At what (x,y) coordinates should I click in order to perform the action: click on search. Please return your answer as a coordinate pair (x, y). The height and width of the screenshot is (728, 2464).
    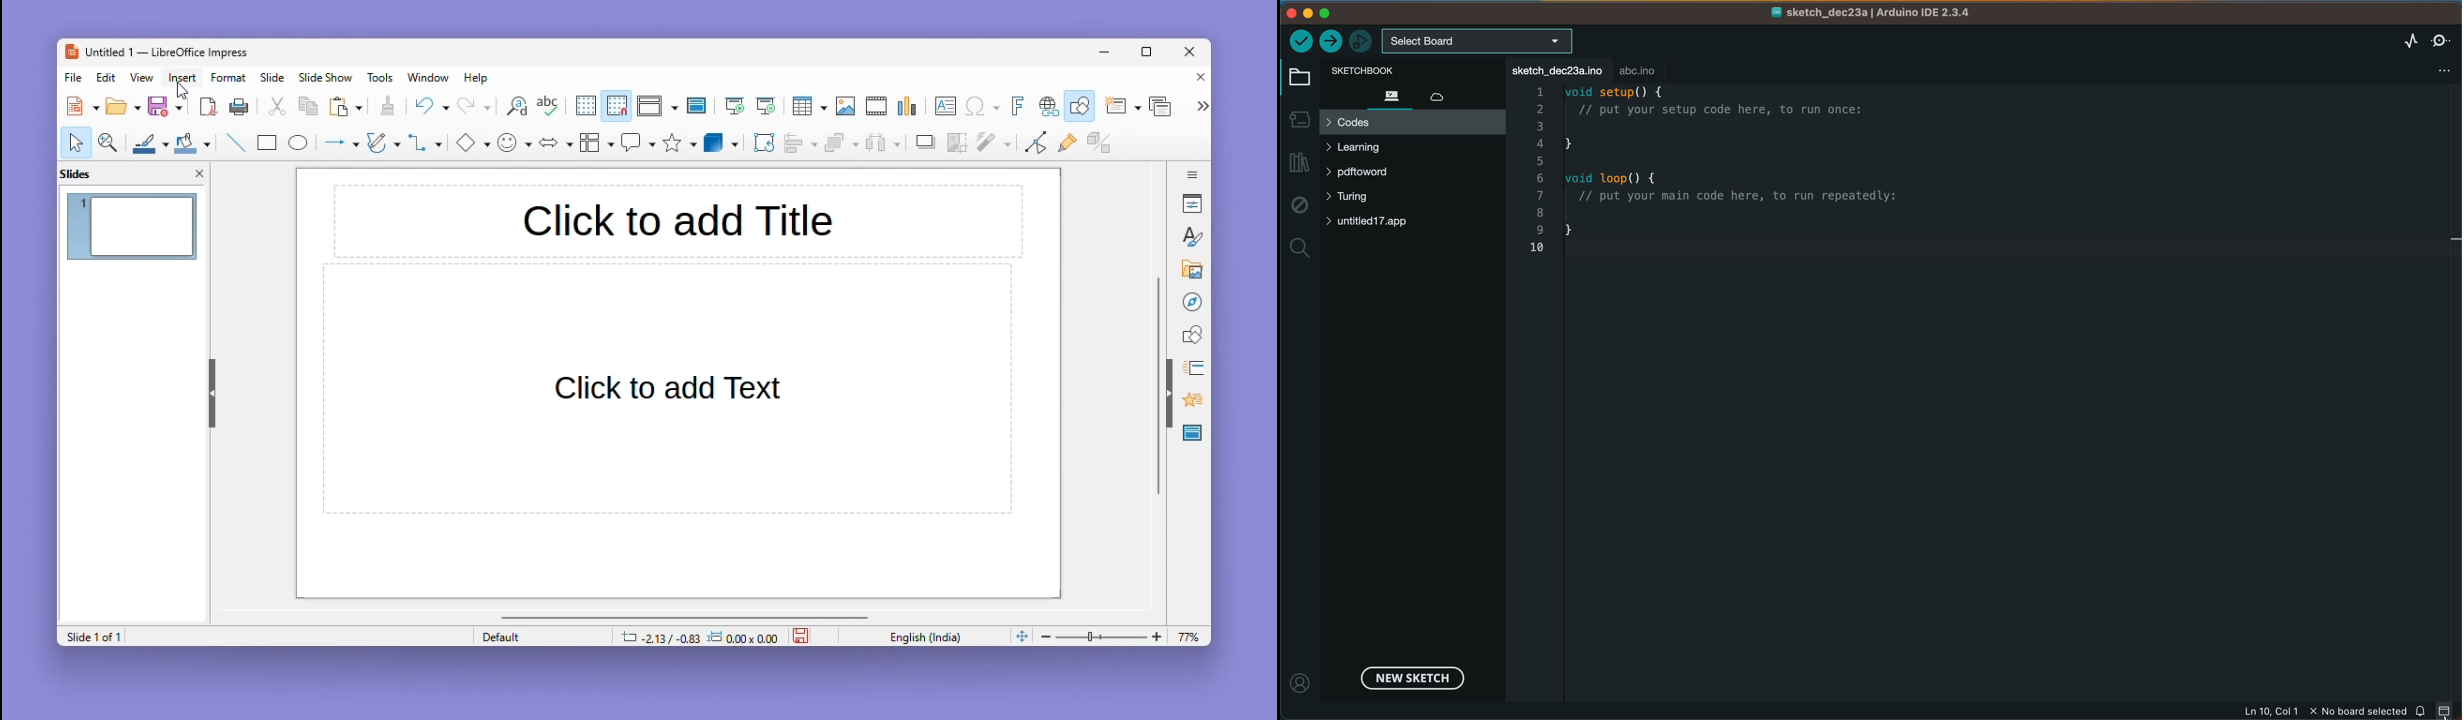
    Looking at the image, I should click on (1299, 248).